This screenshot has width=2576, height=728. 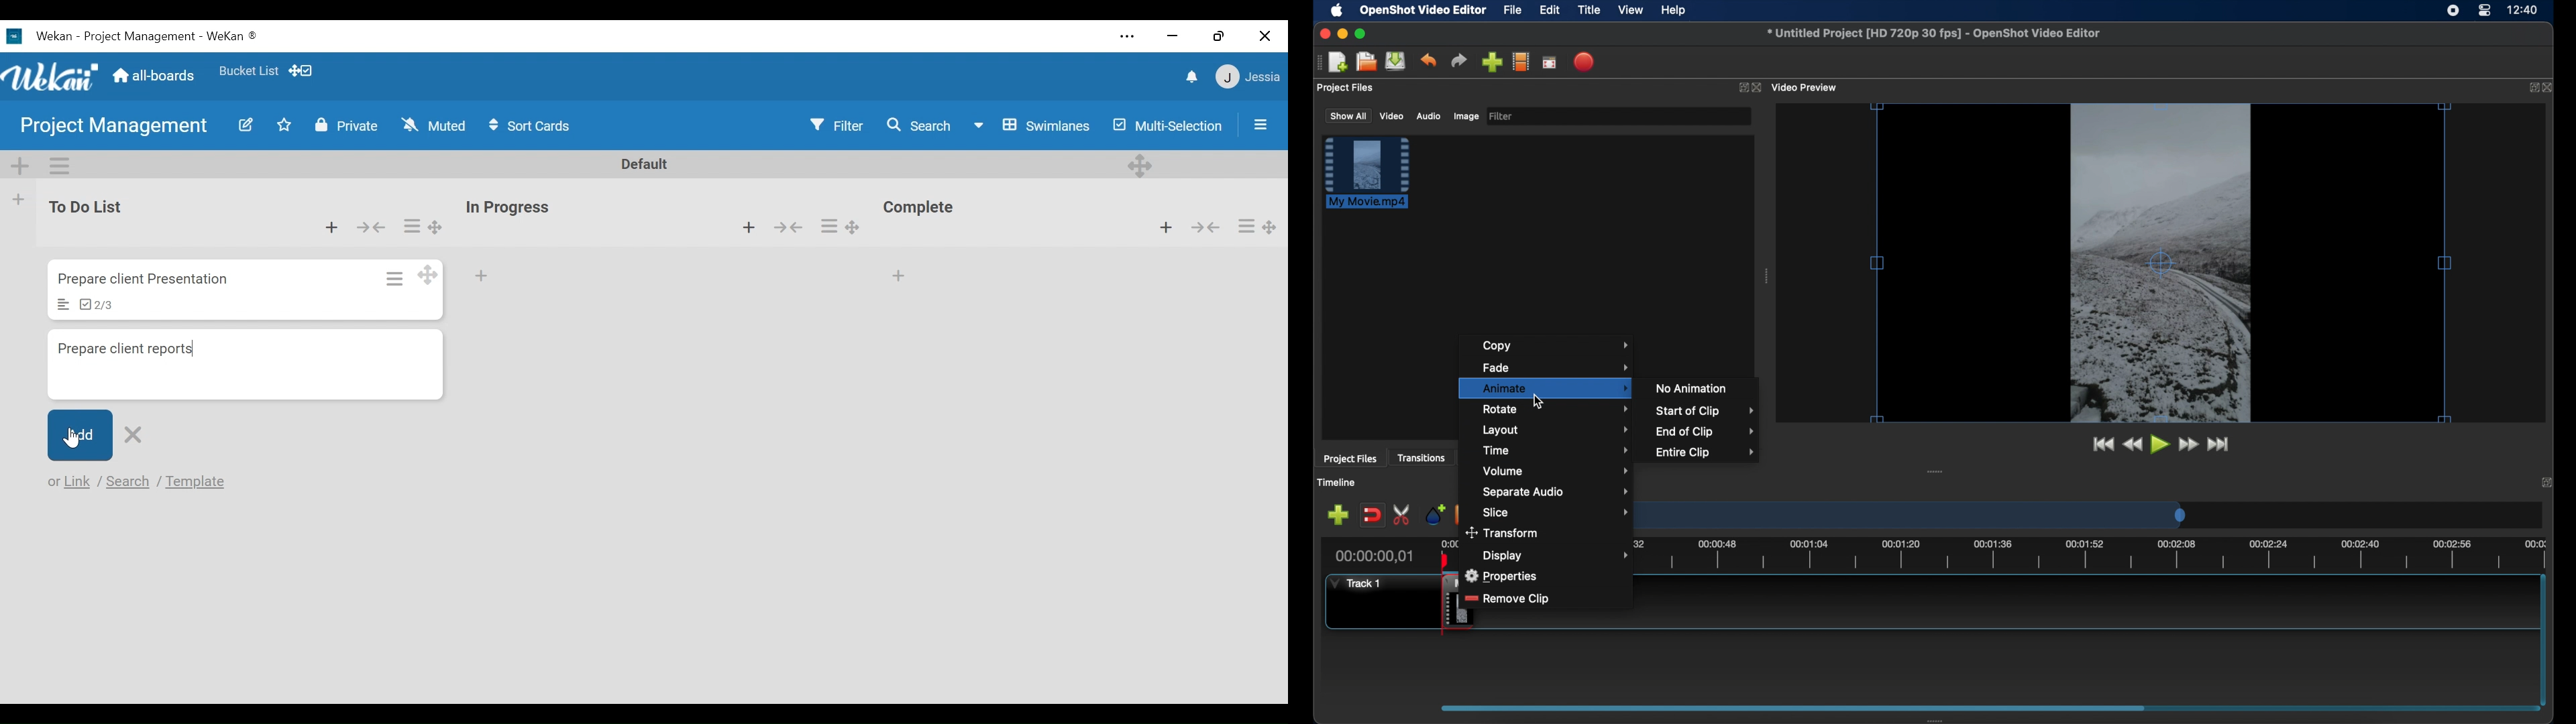 I want to click on track 1, so click(x=1354, y=583).